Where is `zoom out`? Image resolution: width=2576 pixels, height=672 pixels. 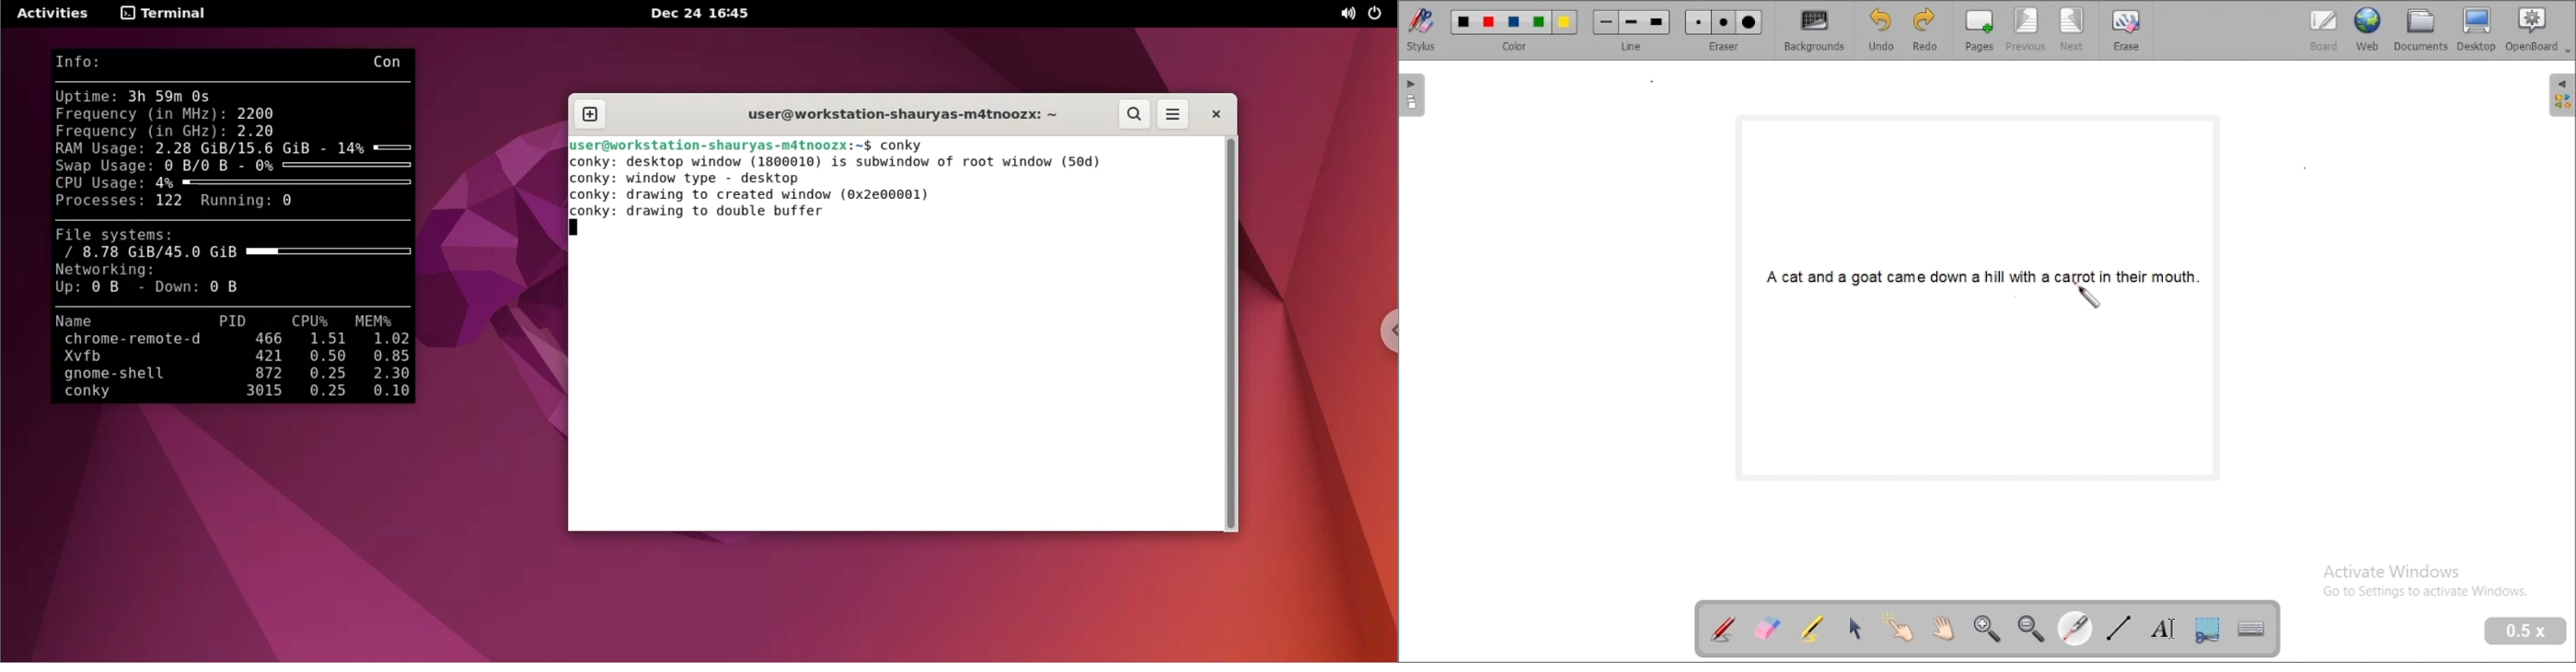 zoom out is located at coordinates (2031, 630).